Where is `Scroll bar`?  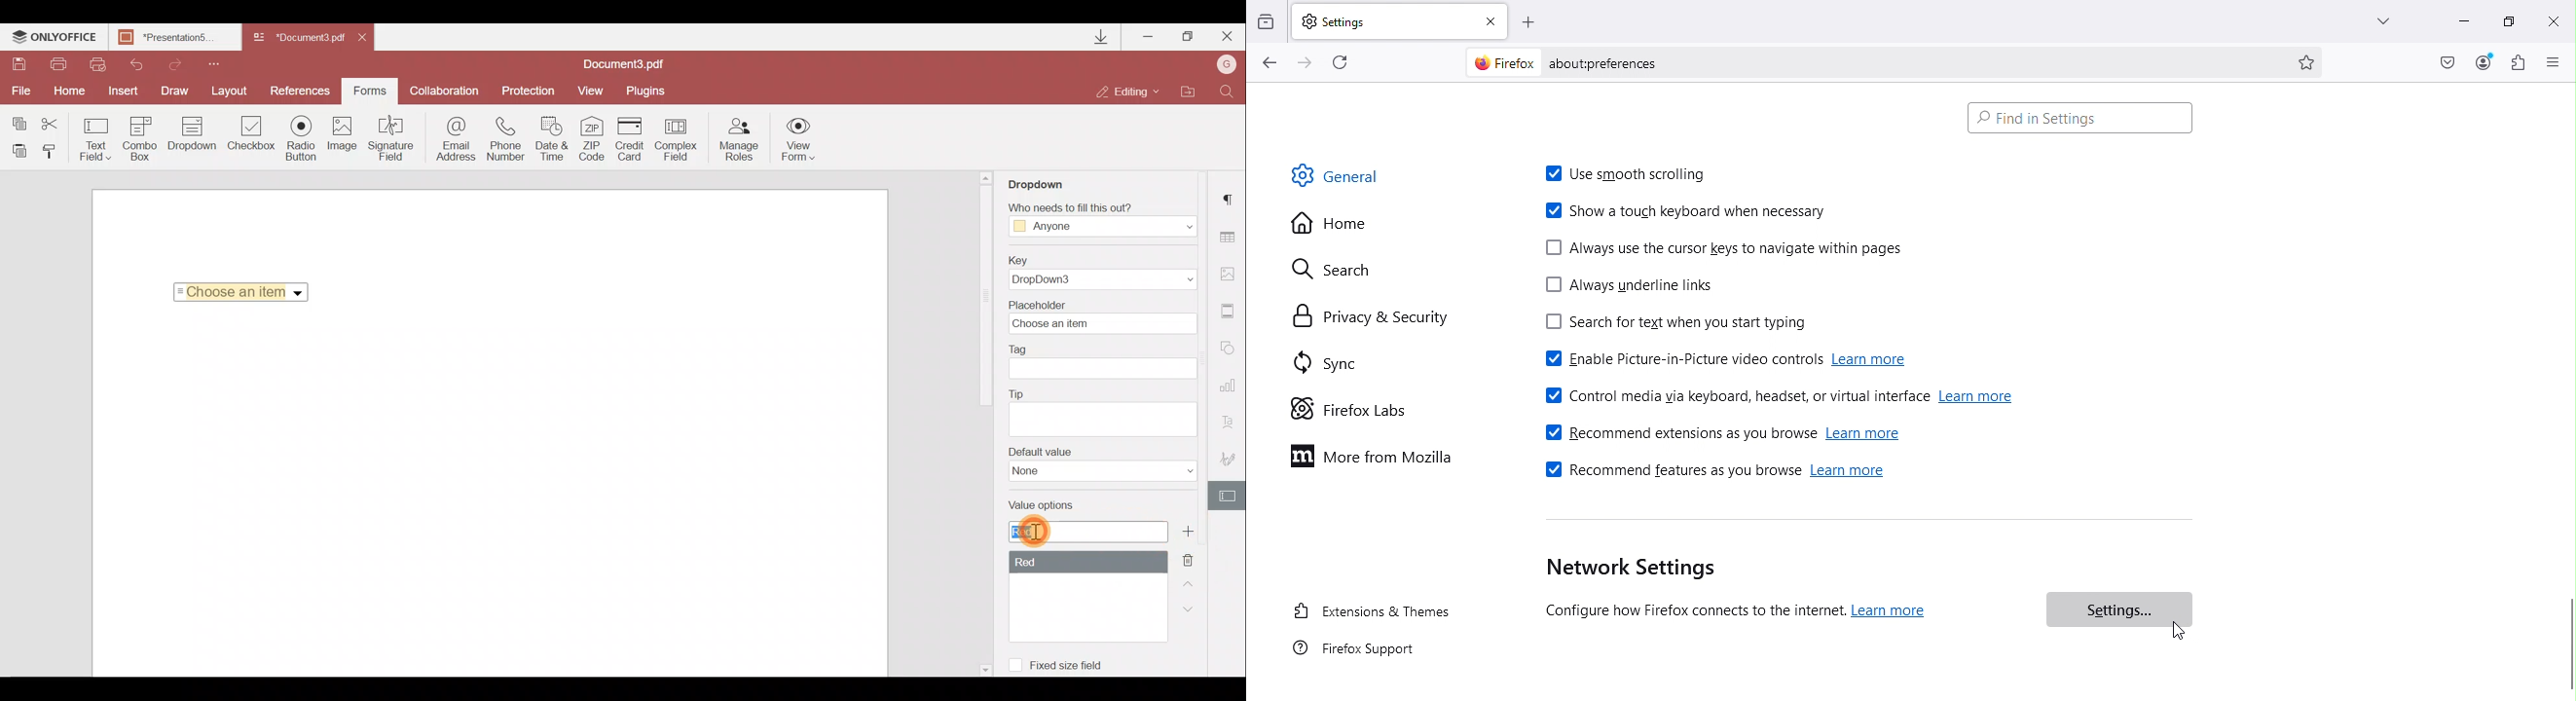
Scroll bar is located at coordinates (985, 299).